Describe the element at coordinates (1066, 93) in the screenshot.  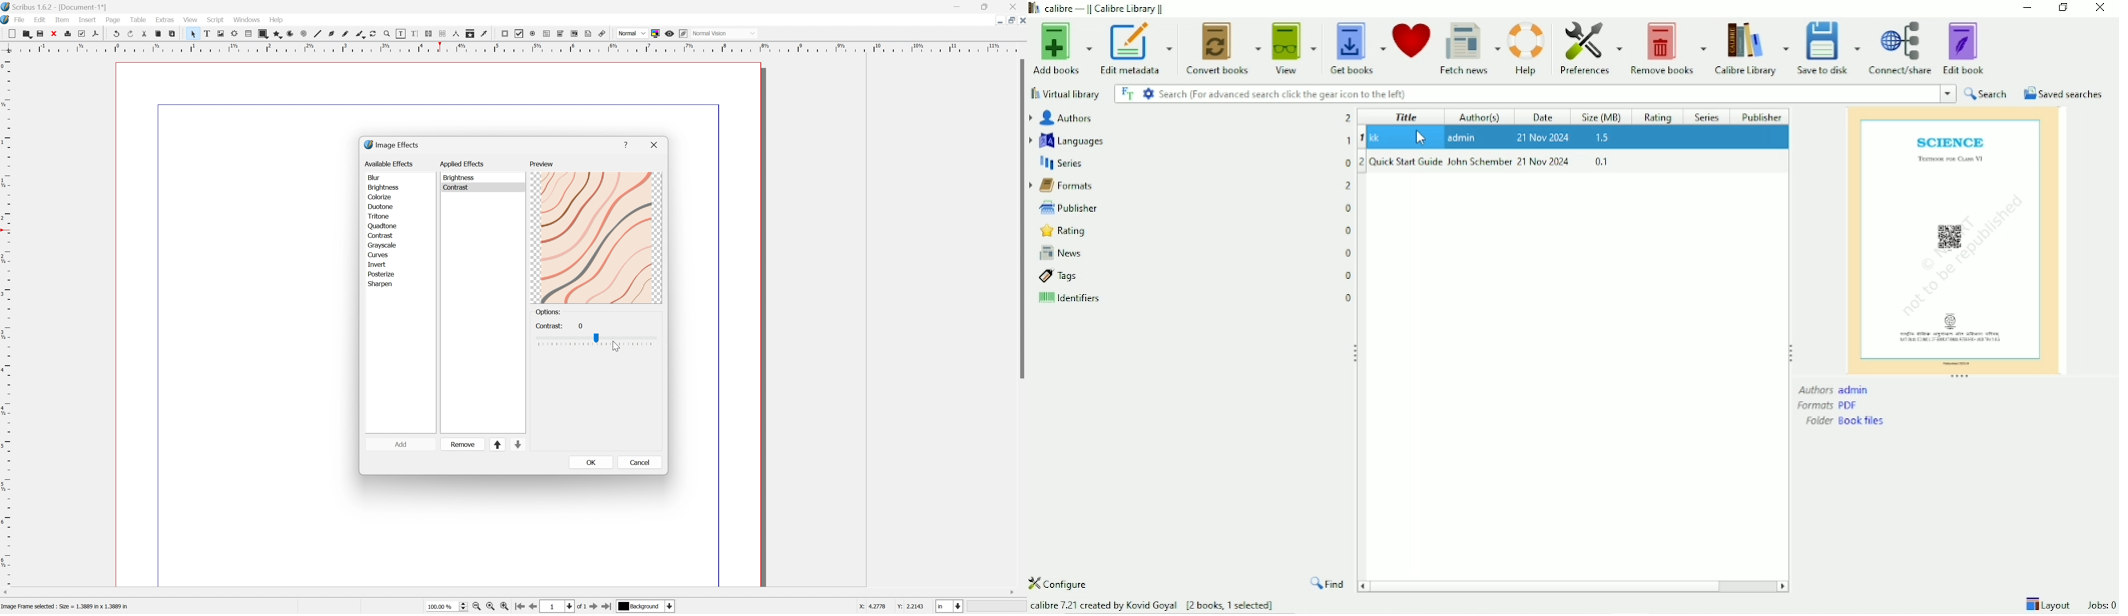
I see `Virtual library` at that location.